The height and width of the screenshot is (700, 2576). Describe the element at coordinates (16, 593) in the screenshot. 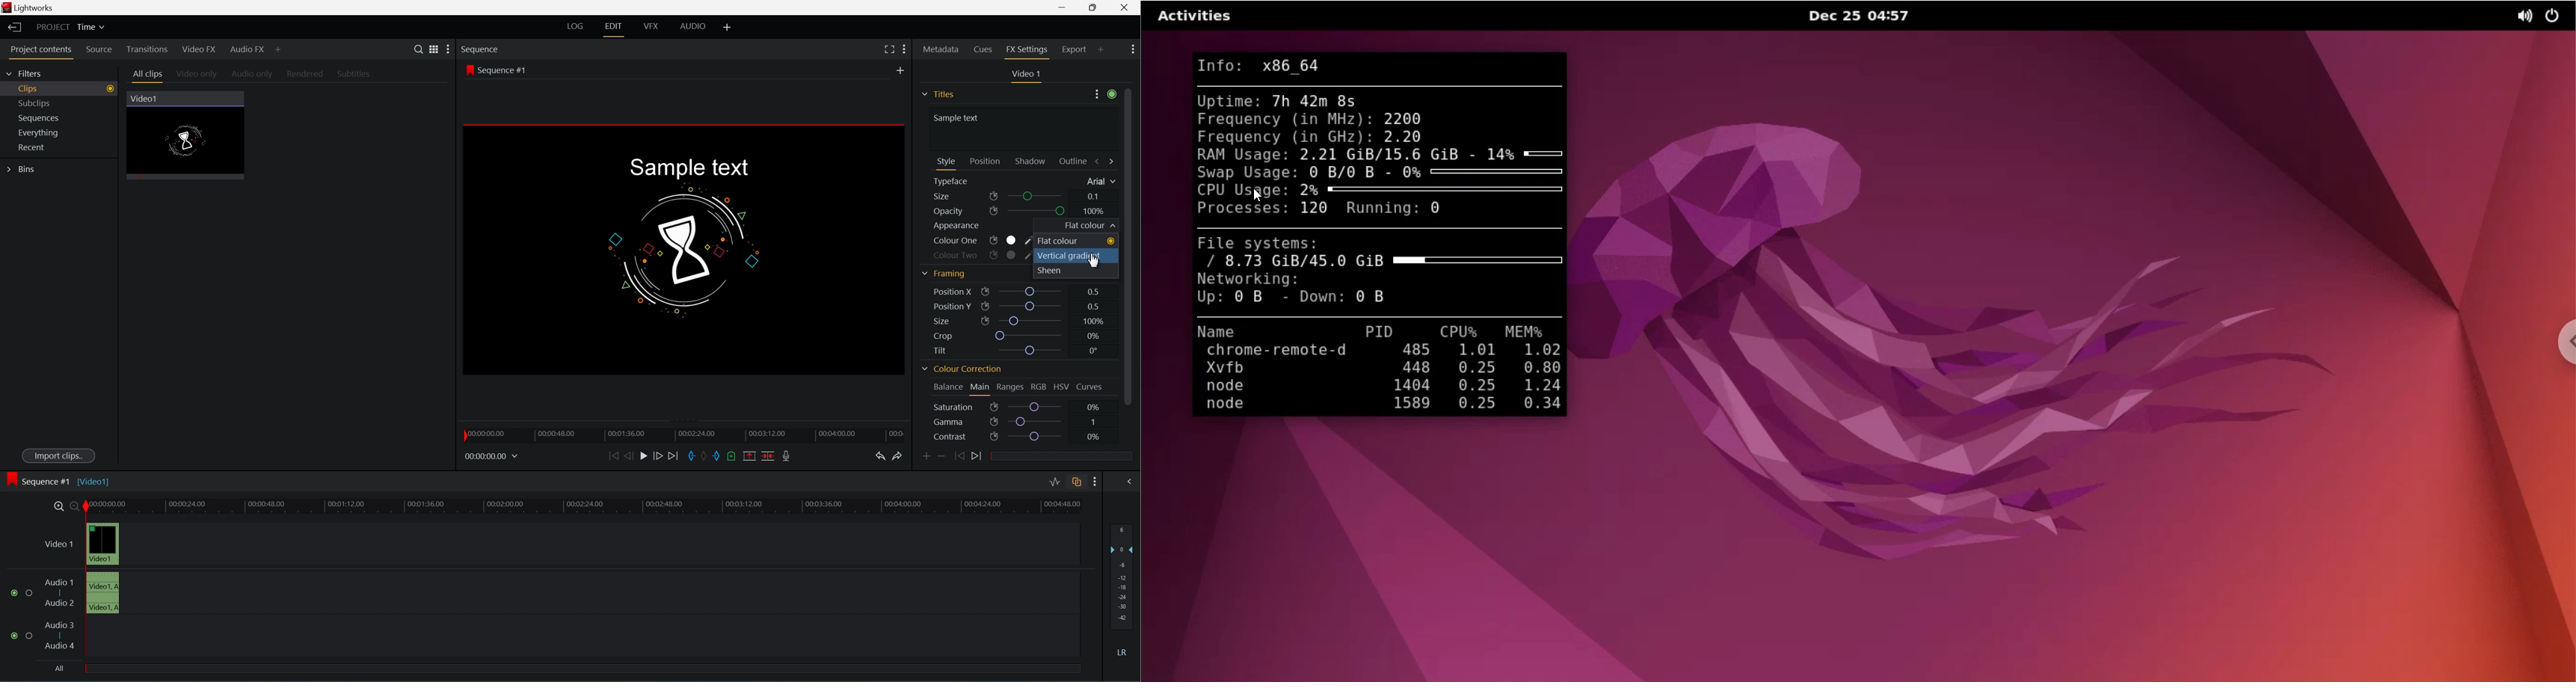

I see `checked checkbox` at that location.